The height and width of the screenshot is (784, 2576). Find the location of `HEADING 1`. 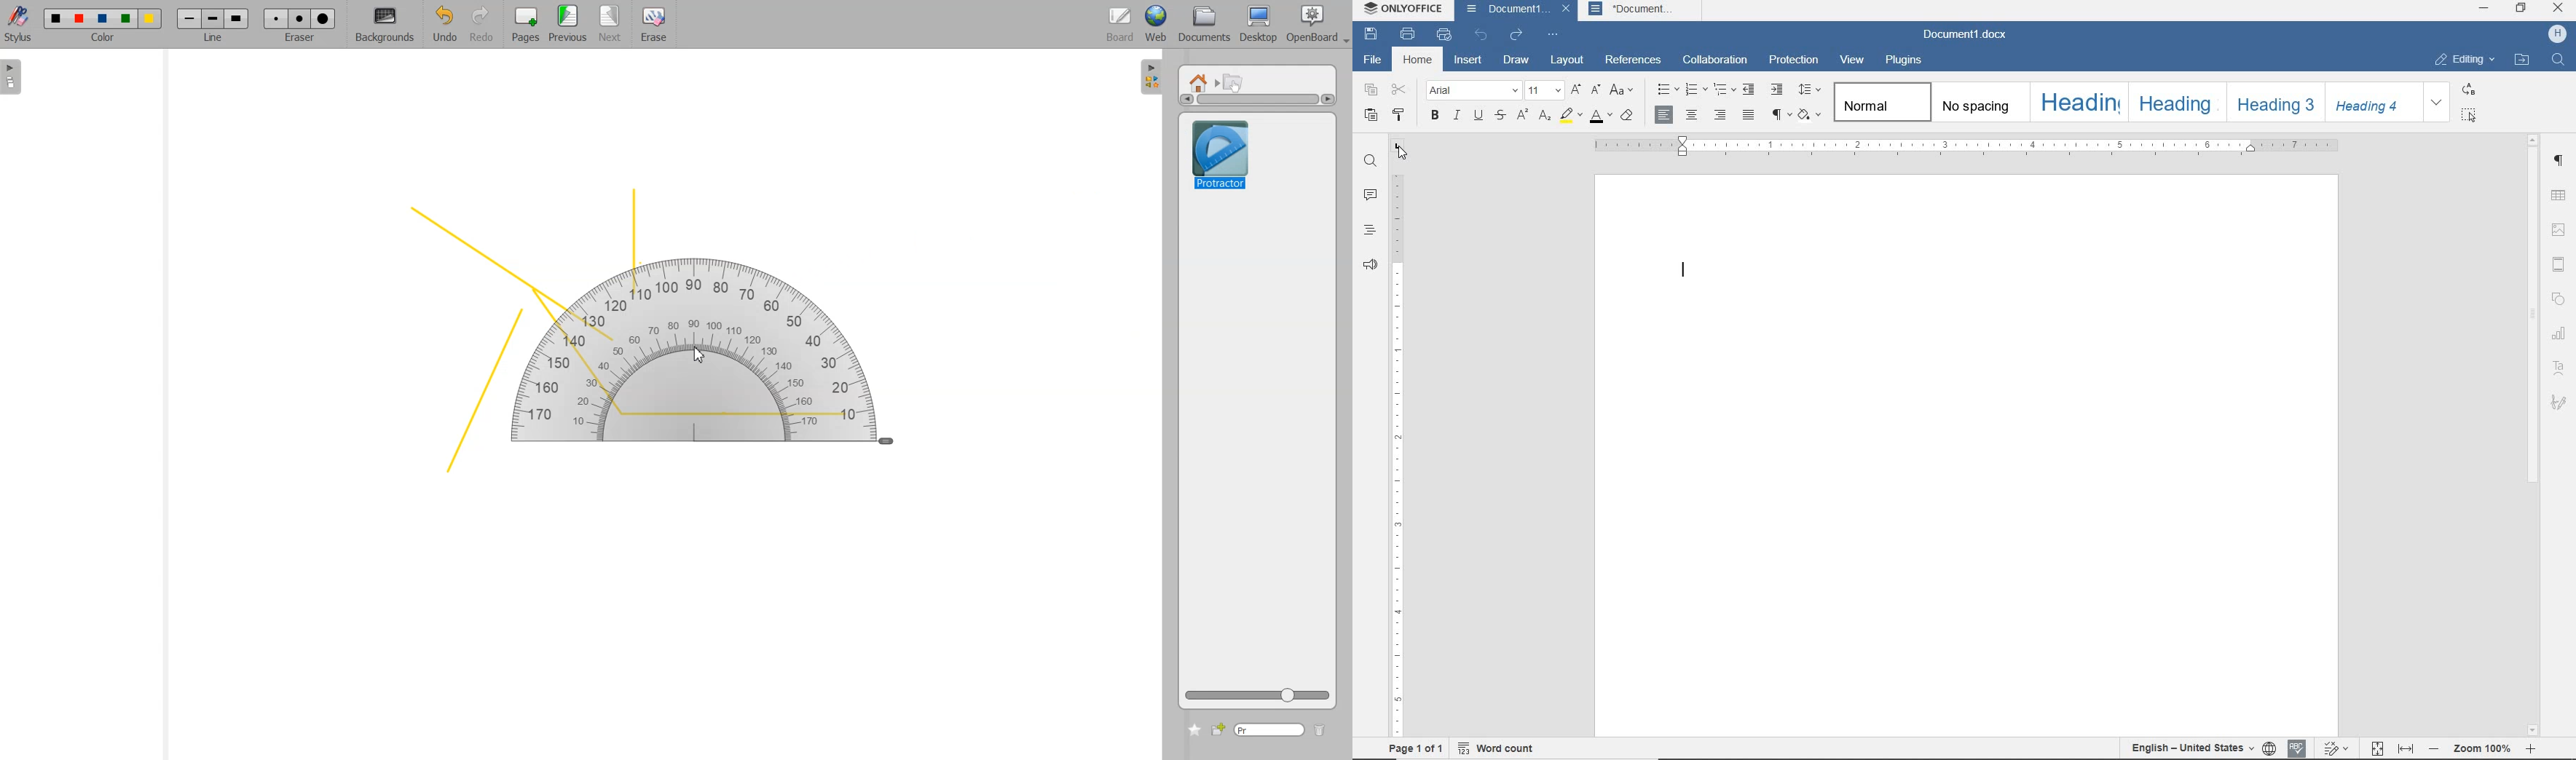

HEADING 1 is located at coordinates (2077, 101).